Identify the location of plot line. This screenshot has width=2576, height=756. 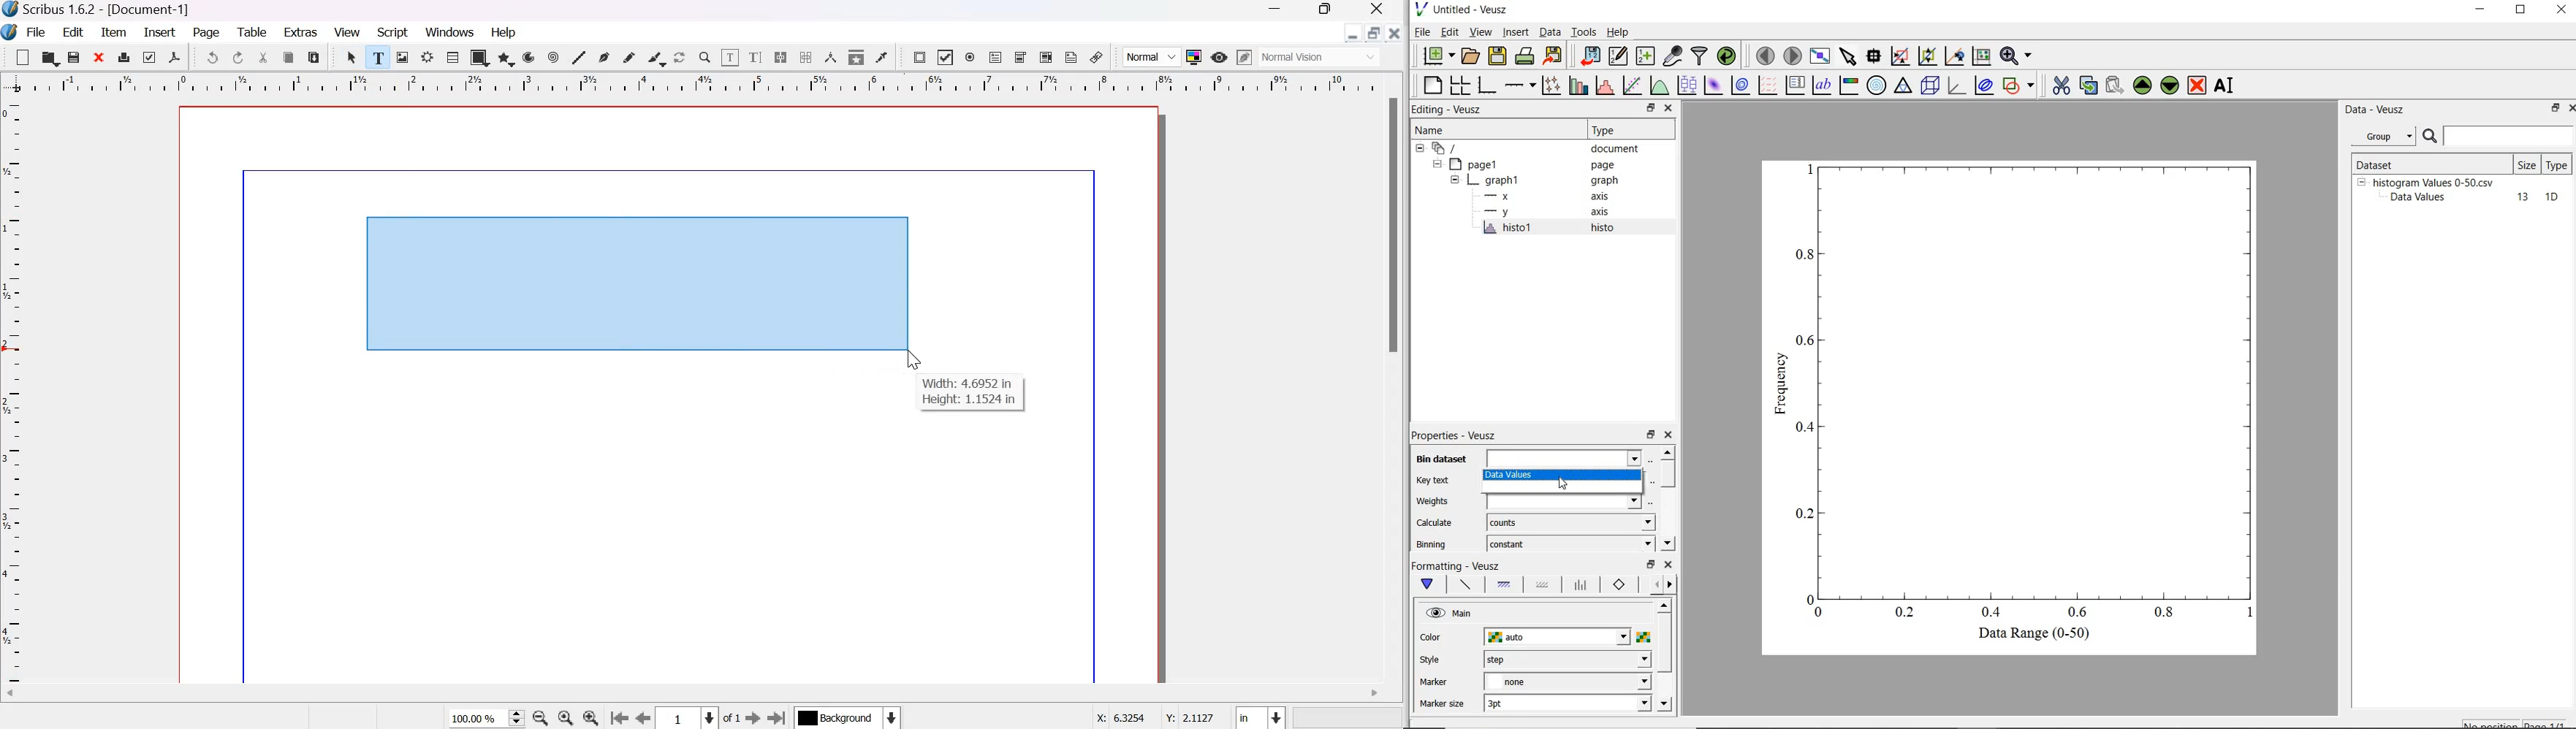
(1465, 586).